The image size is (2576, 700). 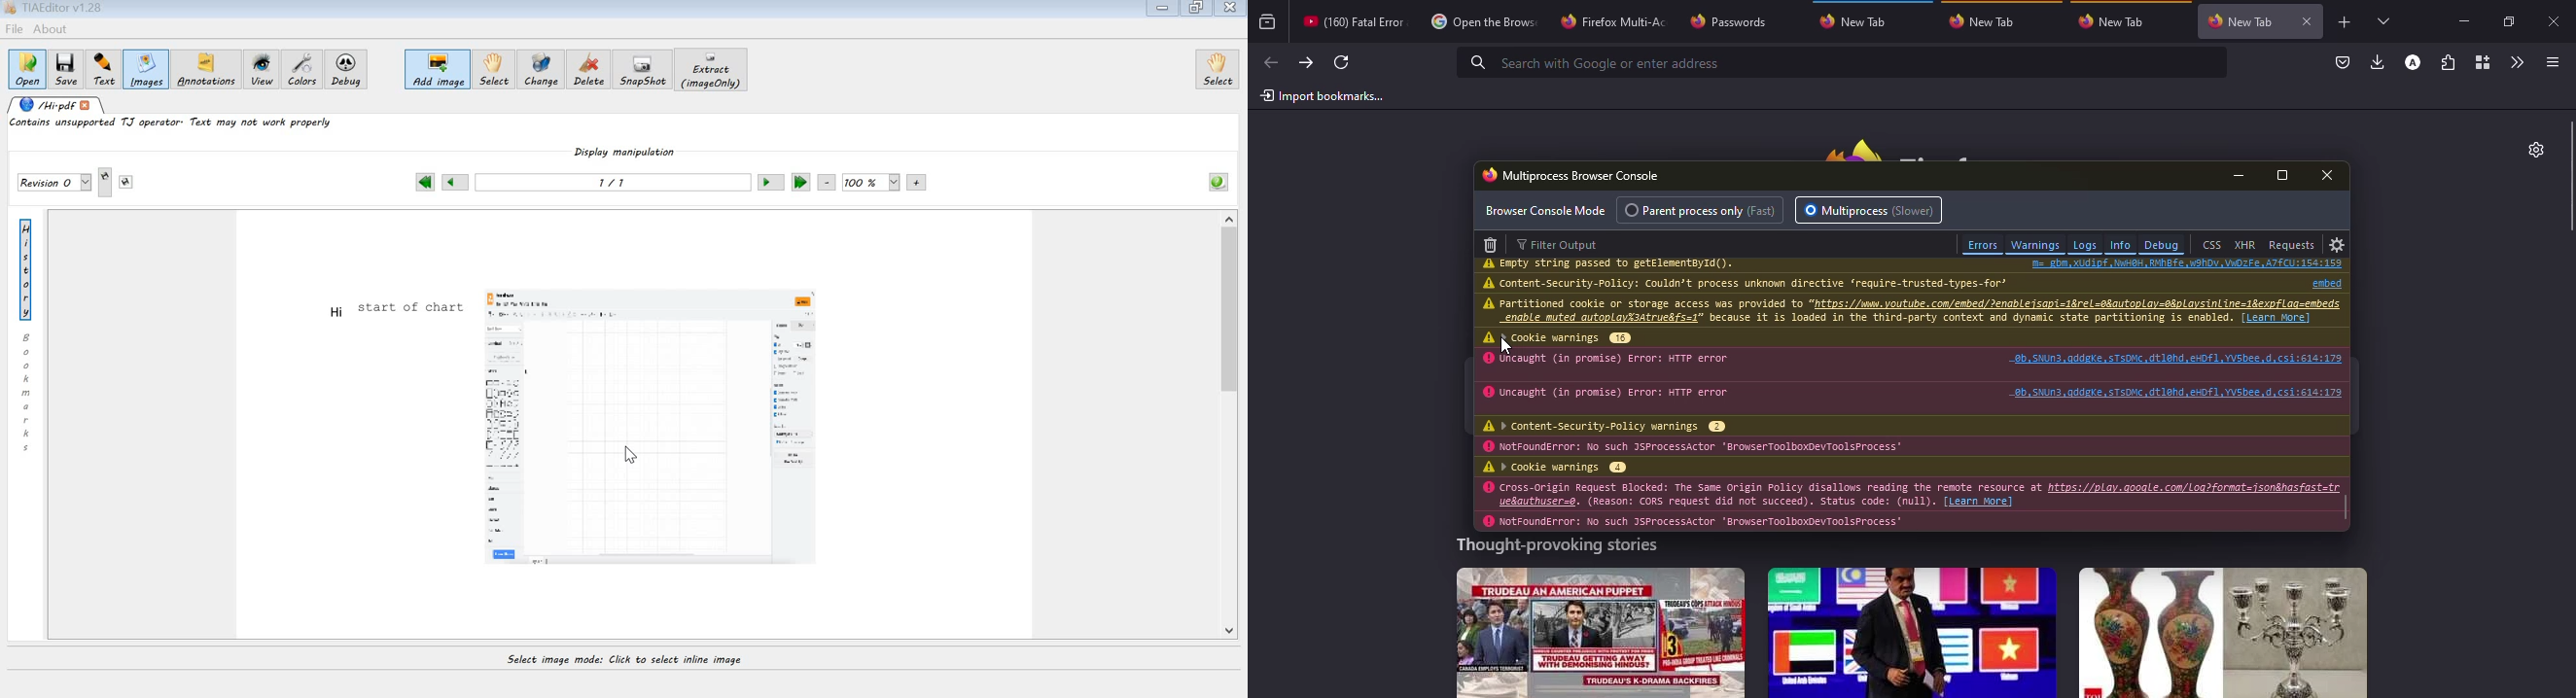 What do you see at coordinates (1620, 359) in the screenshot?
I see `info` at bounding box center [1620, 359].